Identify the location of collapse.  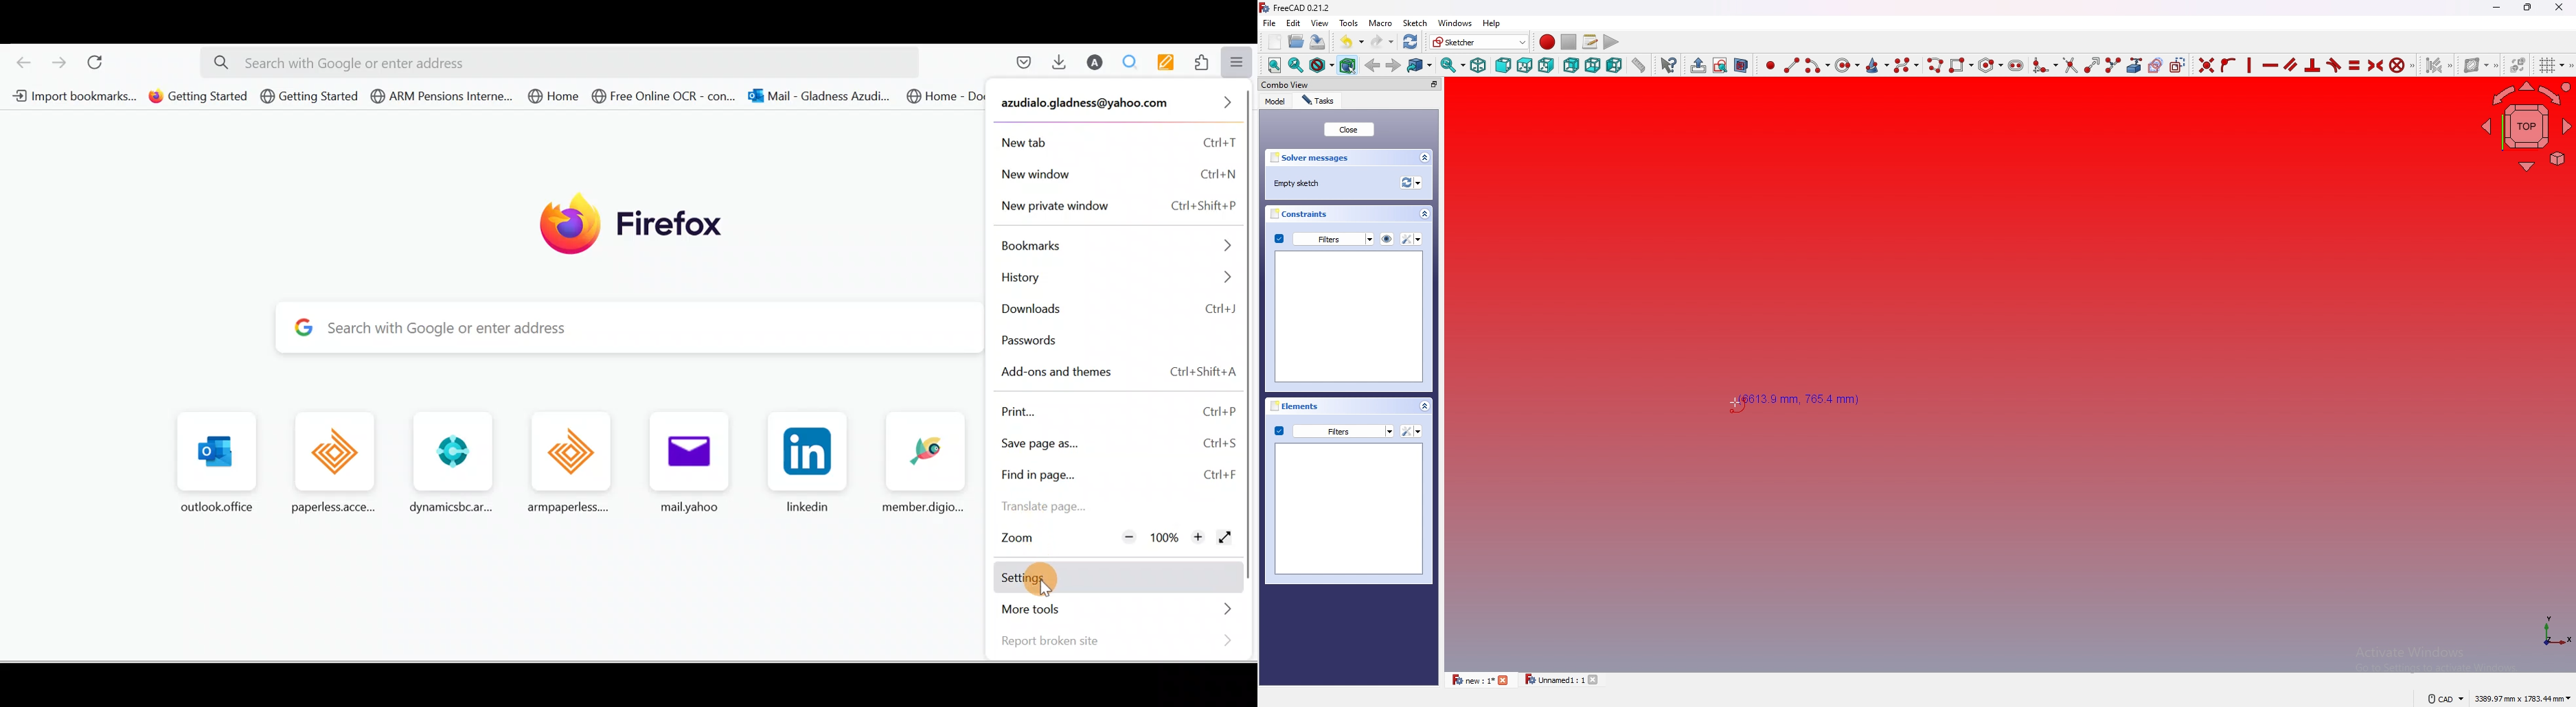
(1425, 214).